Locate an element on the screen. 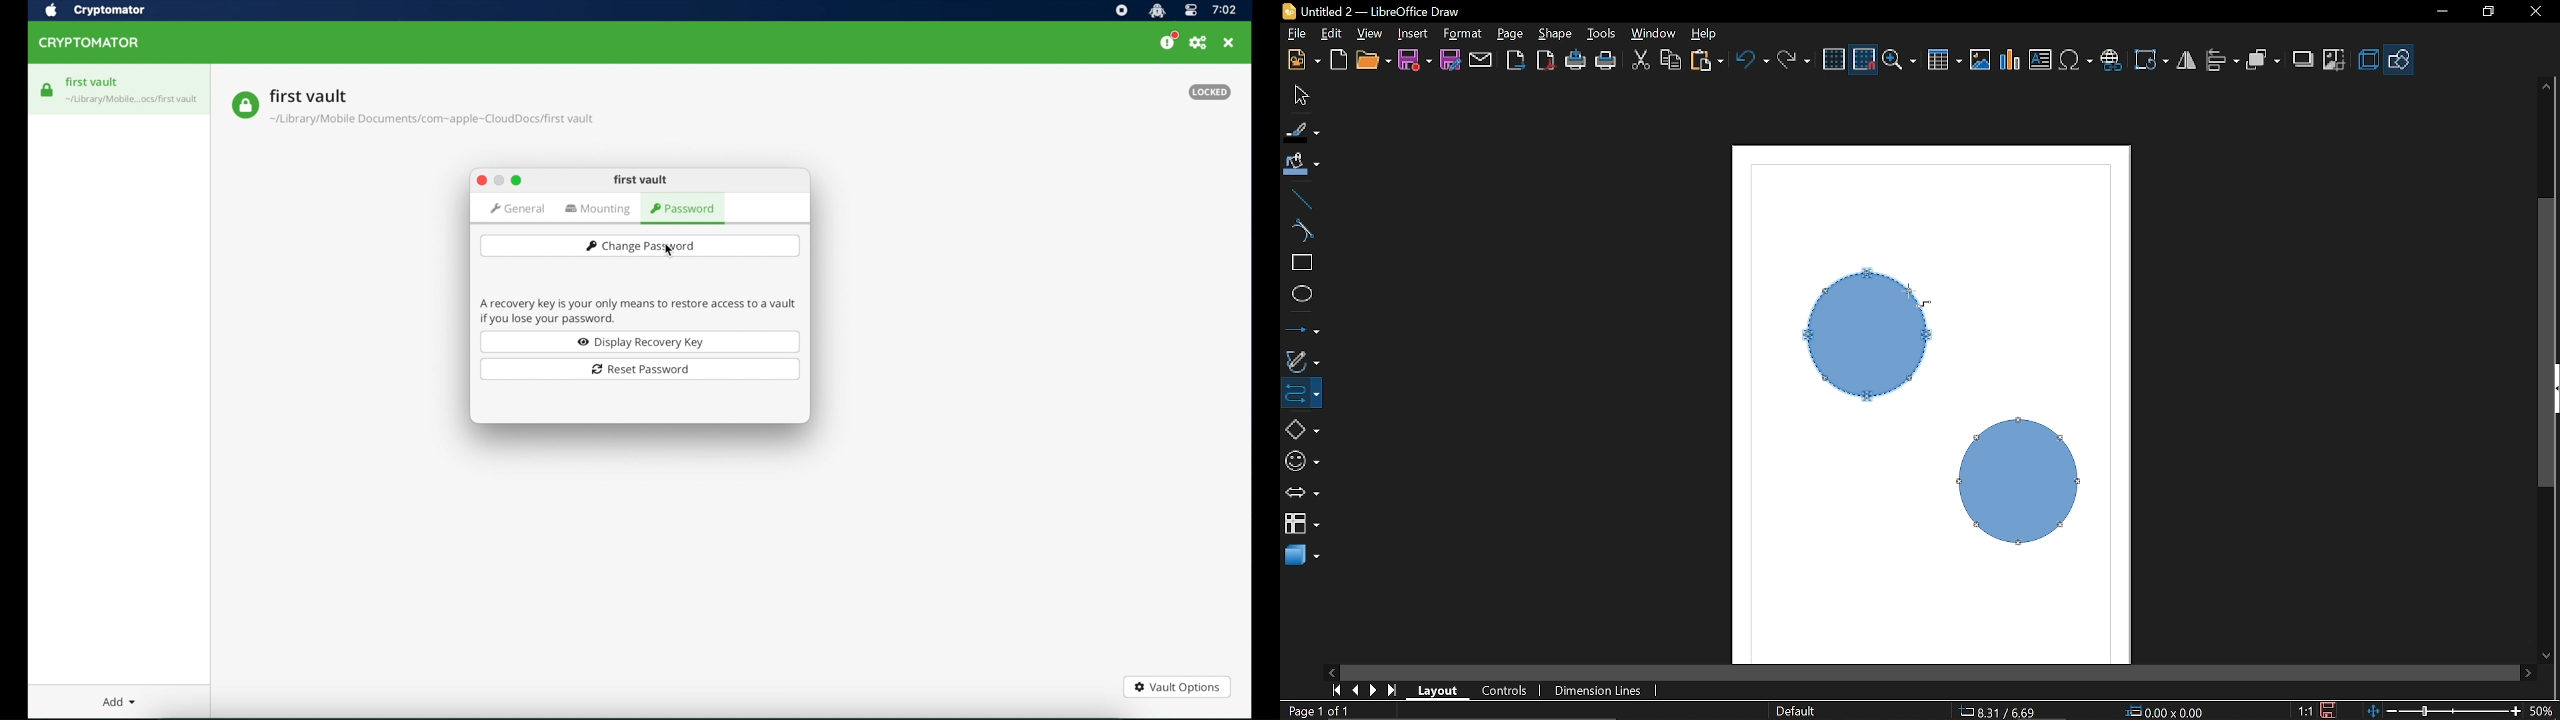 This screenshot has width=2576, height=728. Insert Chart is located at coordinates (2010, 61).